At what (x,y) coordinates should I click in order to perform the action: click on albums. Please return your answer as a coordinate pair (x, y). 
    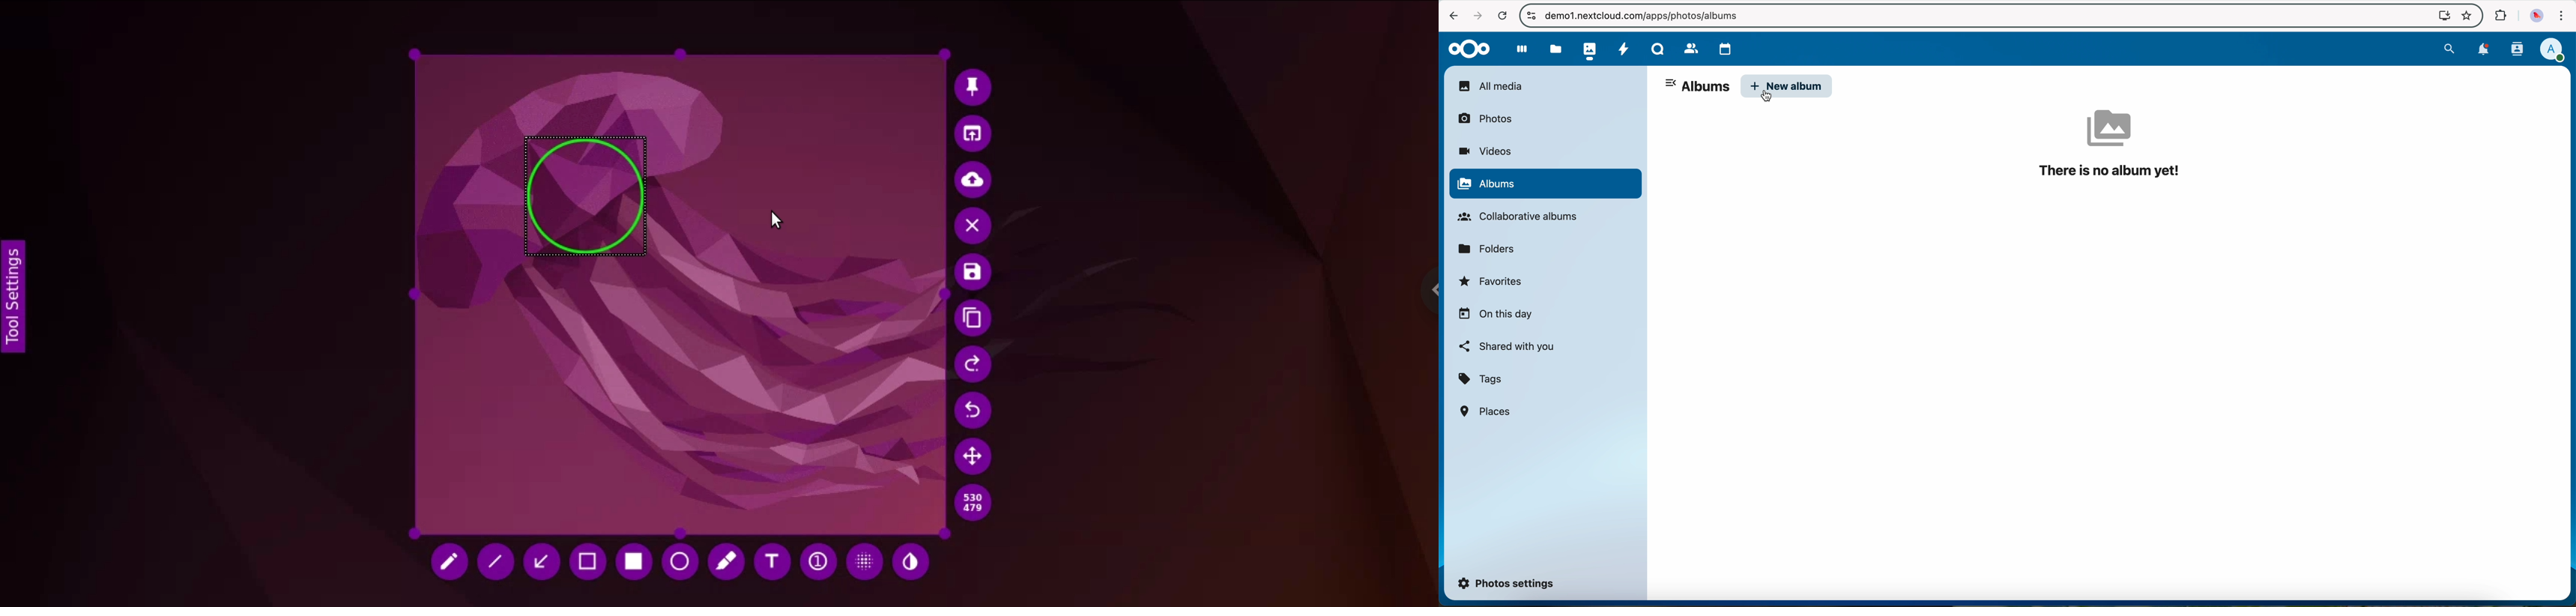
    Looking at the image, I should click on (1706, 87).